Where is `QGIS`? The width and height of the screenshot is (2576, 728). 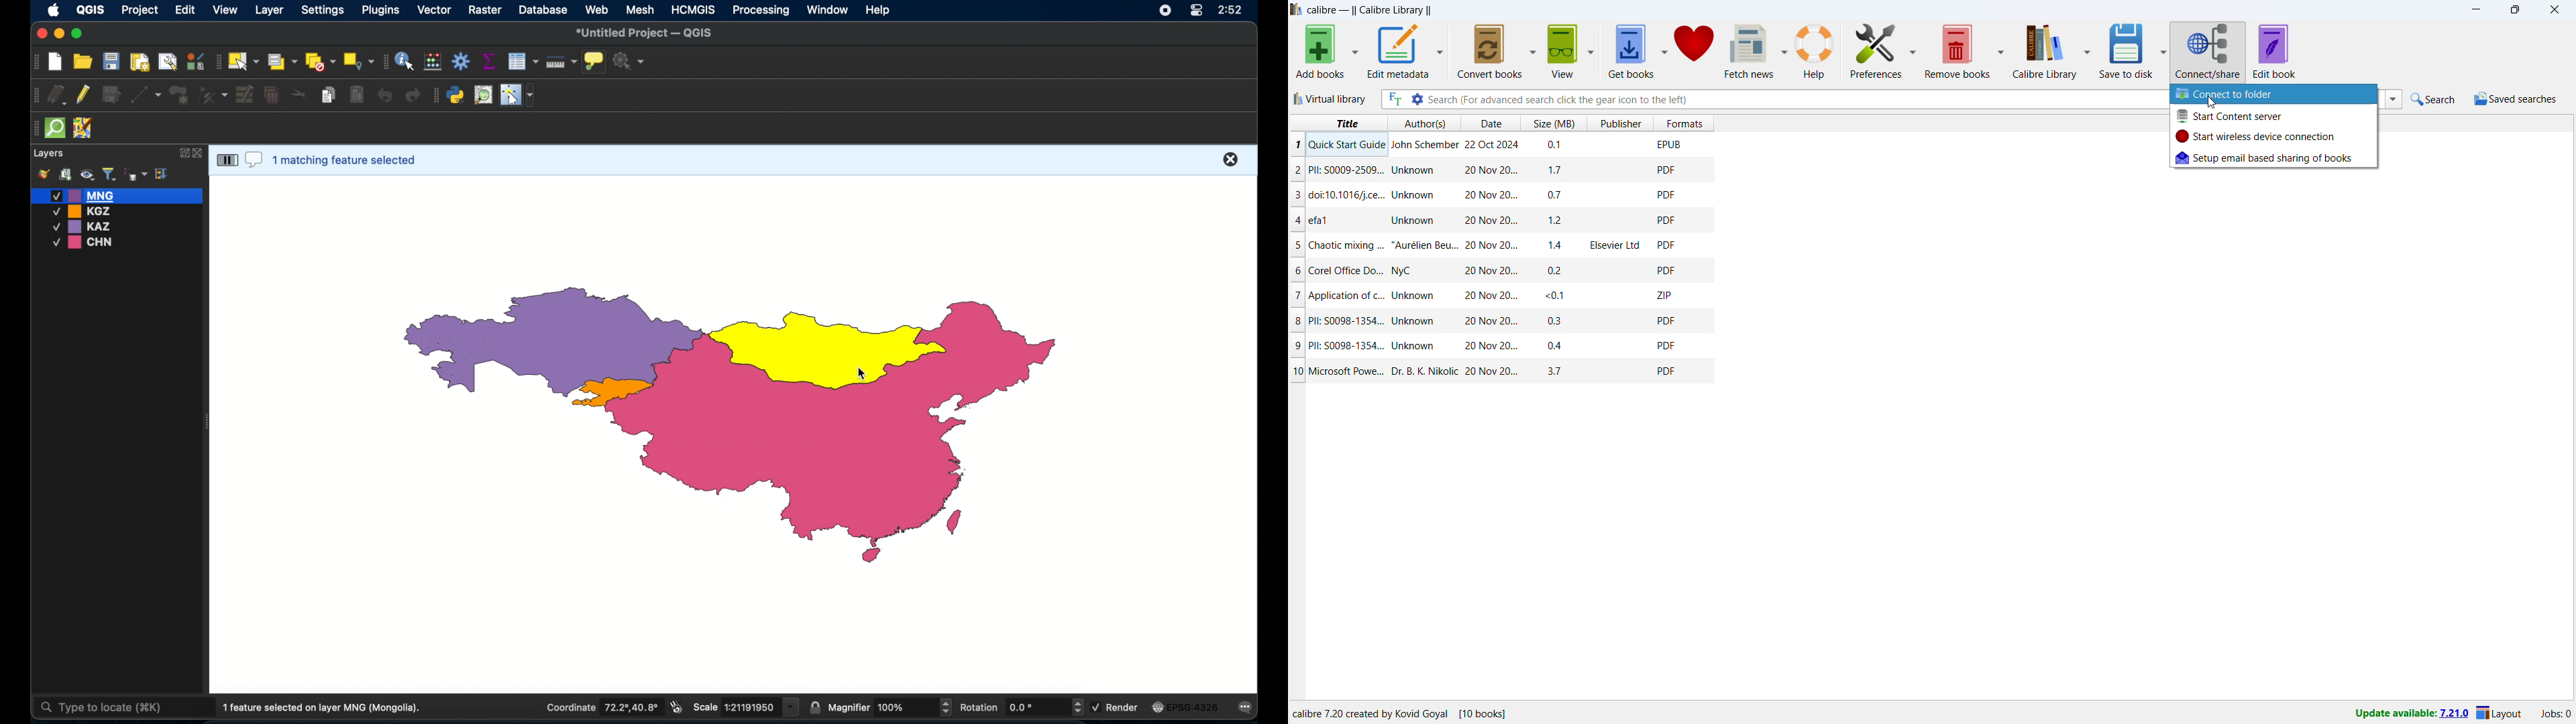
QGIS is located at coordinates (89, 12).